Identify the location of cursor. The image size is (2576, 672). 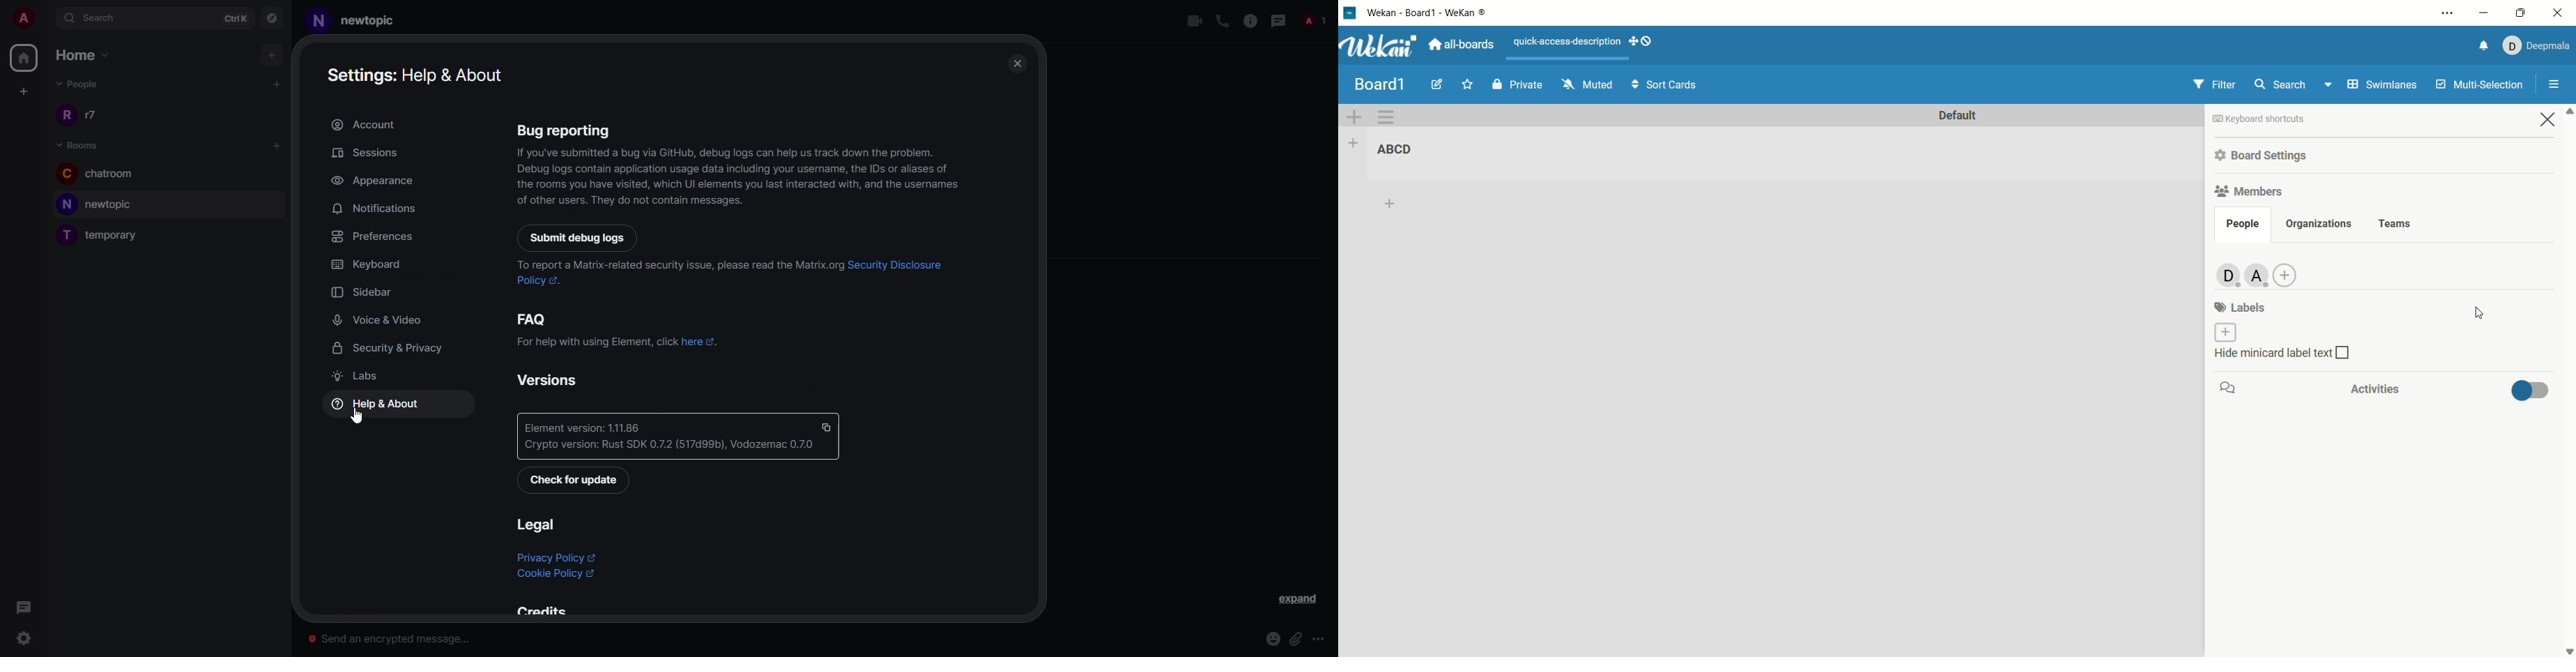
(362, 421).